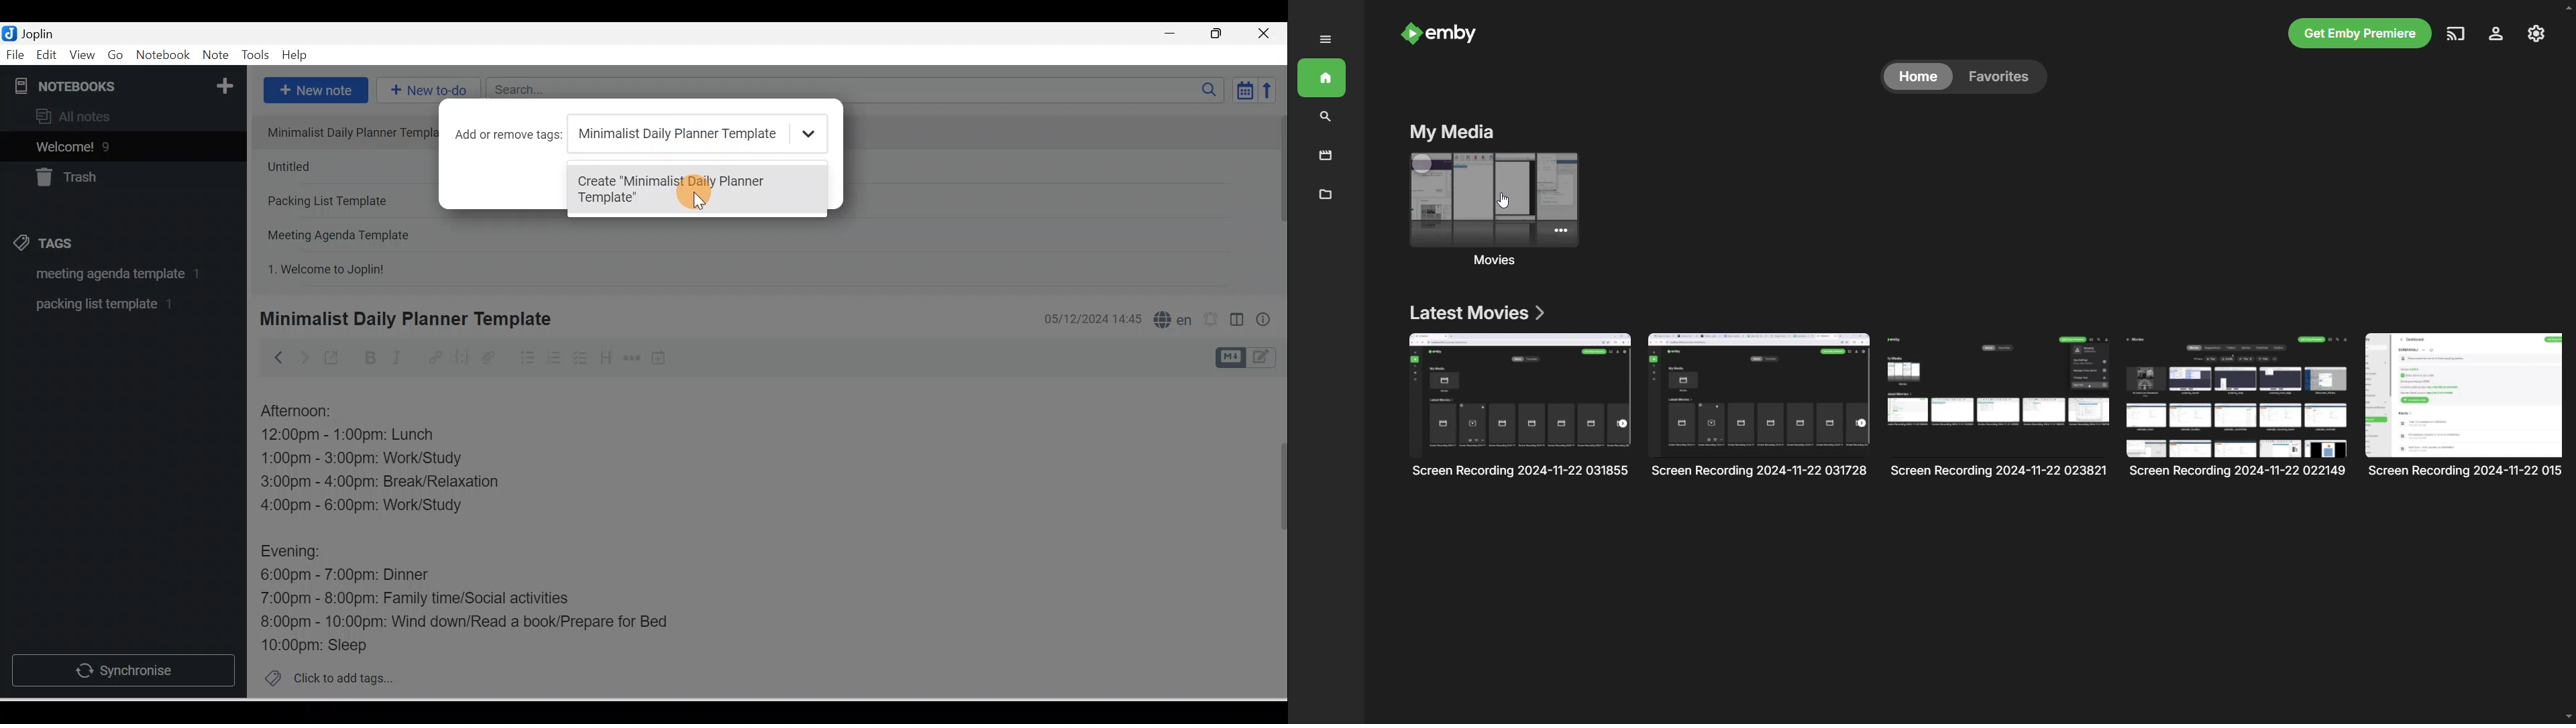 The image size is (2576, 728). What do you see at coordinates (121, 116) in the screenshot?
I see `All notes` at bounding box center [121, 116].